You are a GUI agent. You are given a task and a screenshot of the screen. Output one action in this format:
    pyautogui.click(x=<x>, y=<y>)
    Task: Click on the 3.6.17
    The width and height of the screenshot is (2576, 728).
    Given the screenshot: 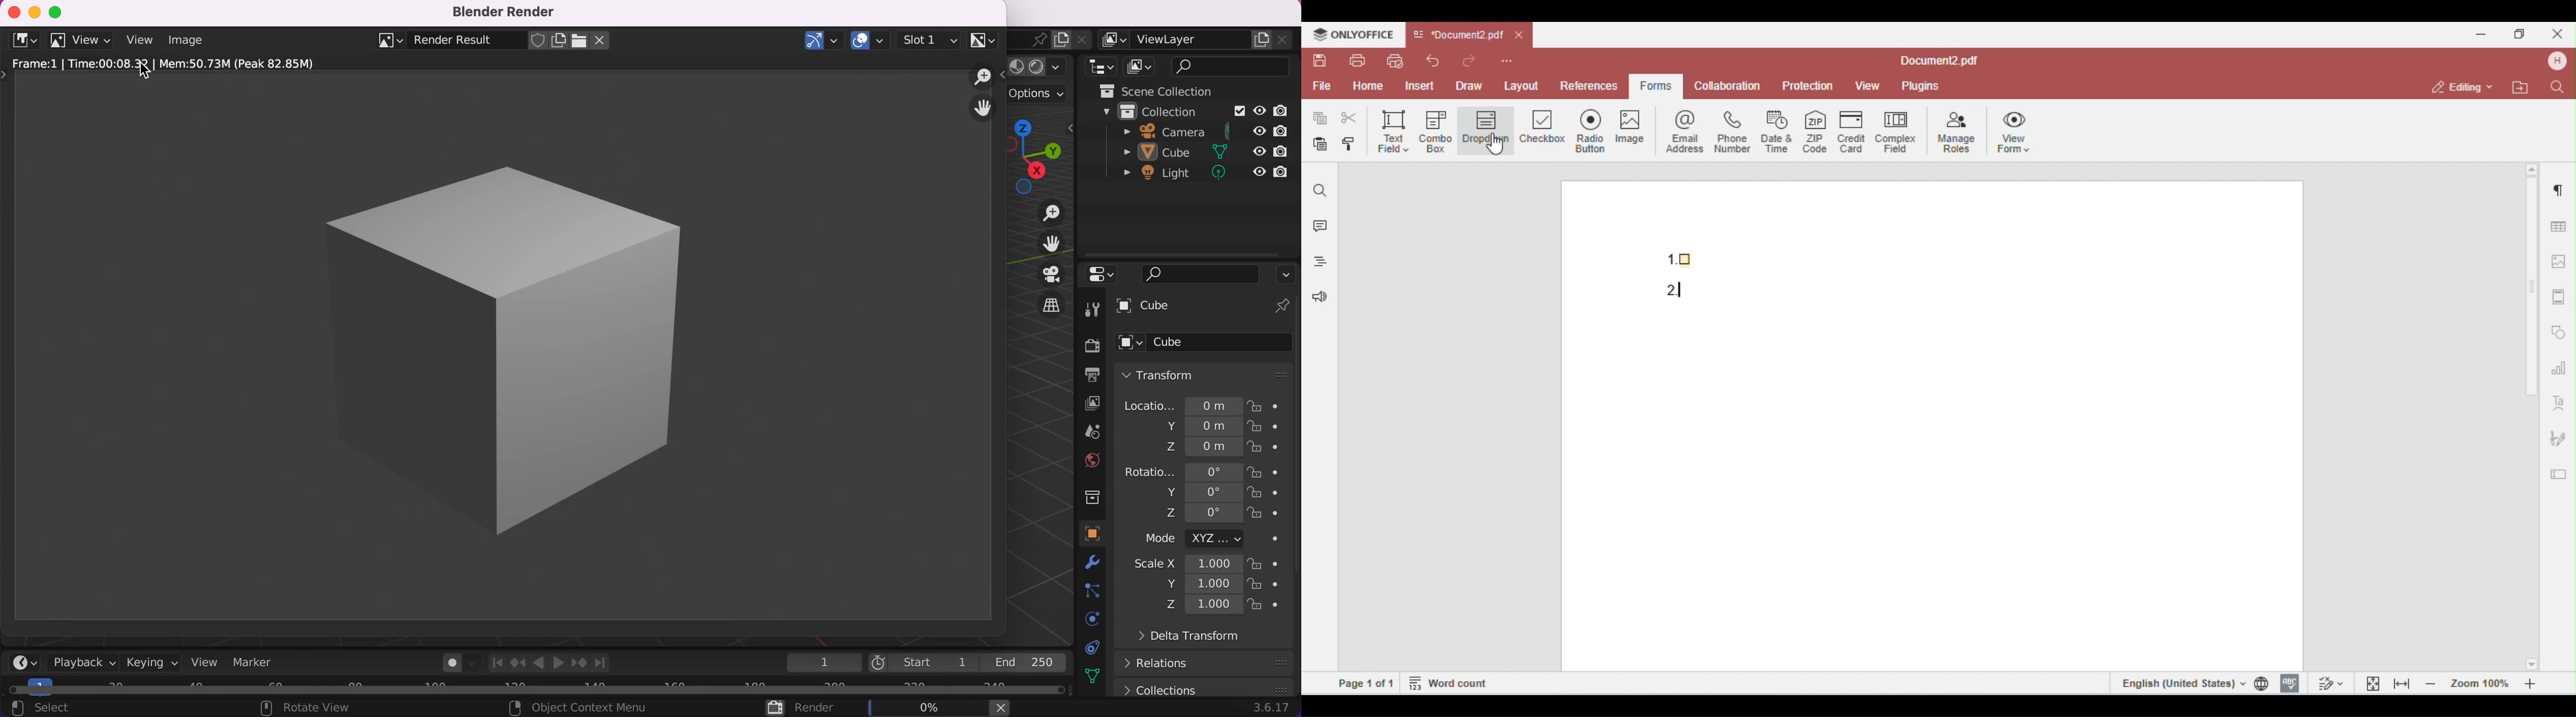 What is the action you would take?
    pyautogui.click(x=1271, y=709)
    